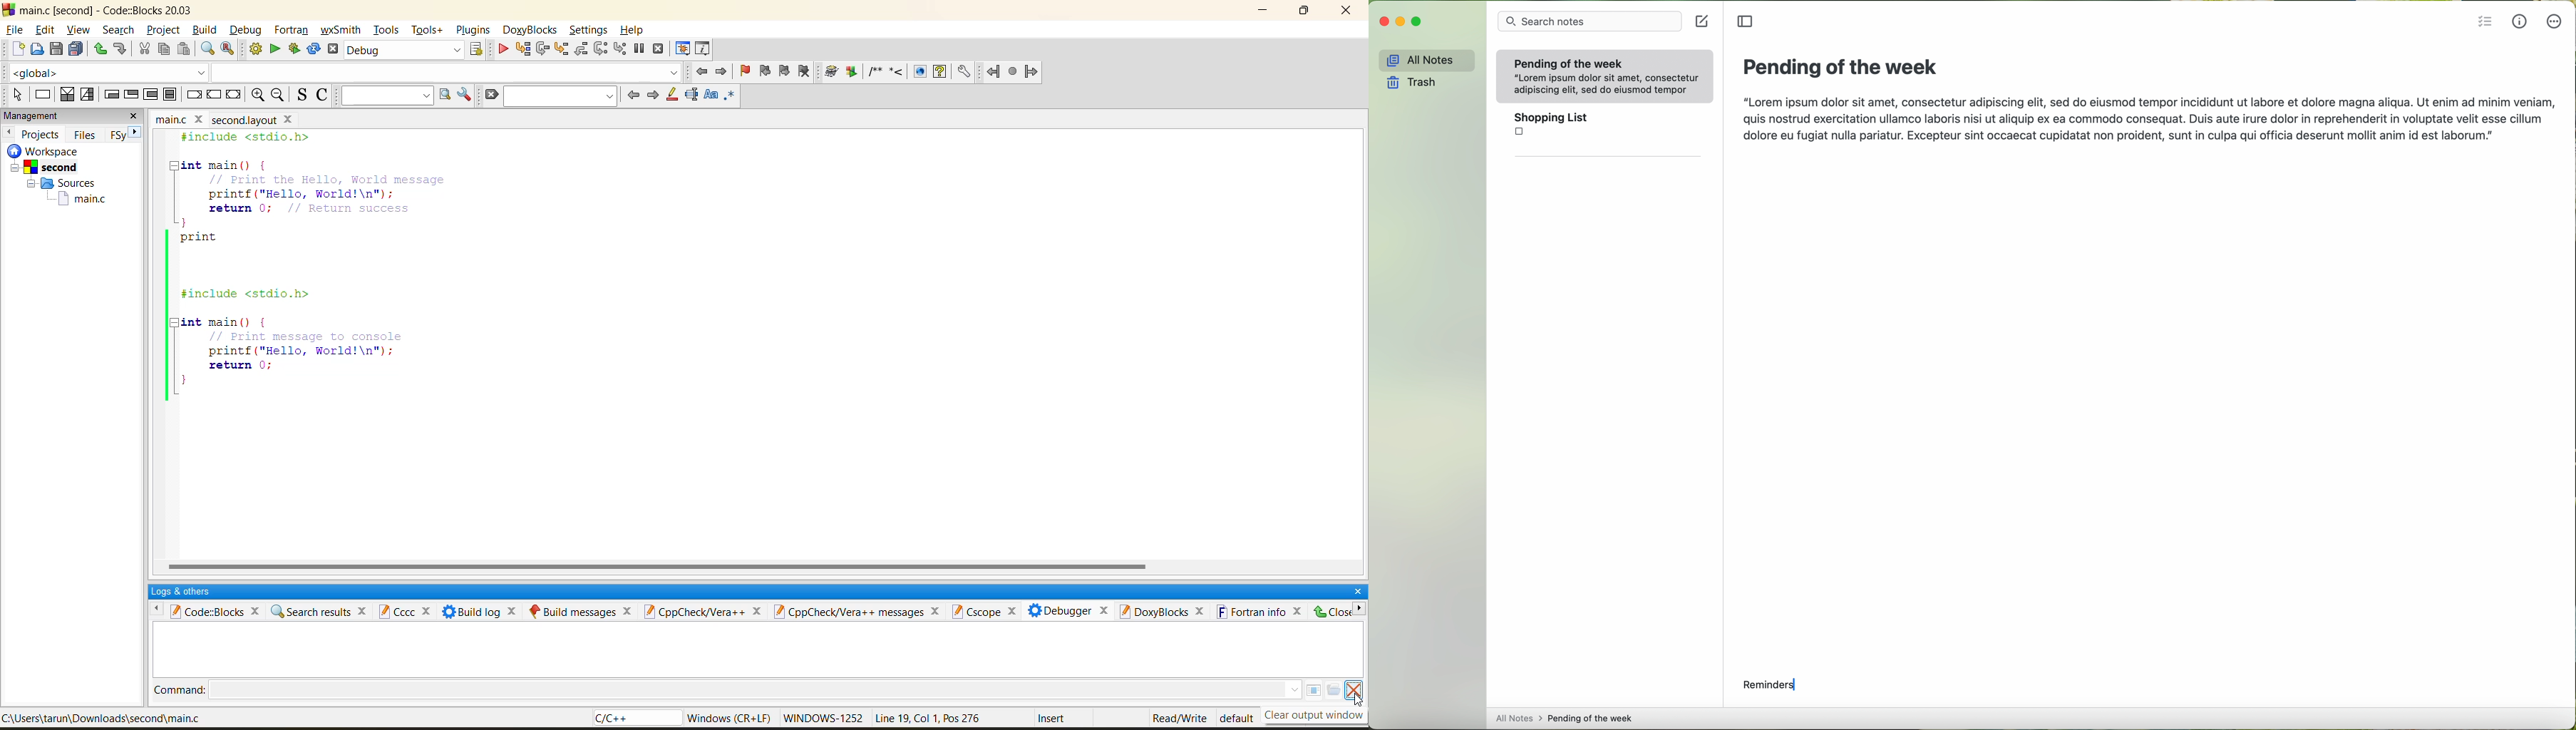 The height and width of the screenshot is (756, 2576). I want to click on build and run, so click(293, 48).